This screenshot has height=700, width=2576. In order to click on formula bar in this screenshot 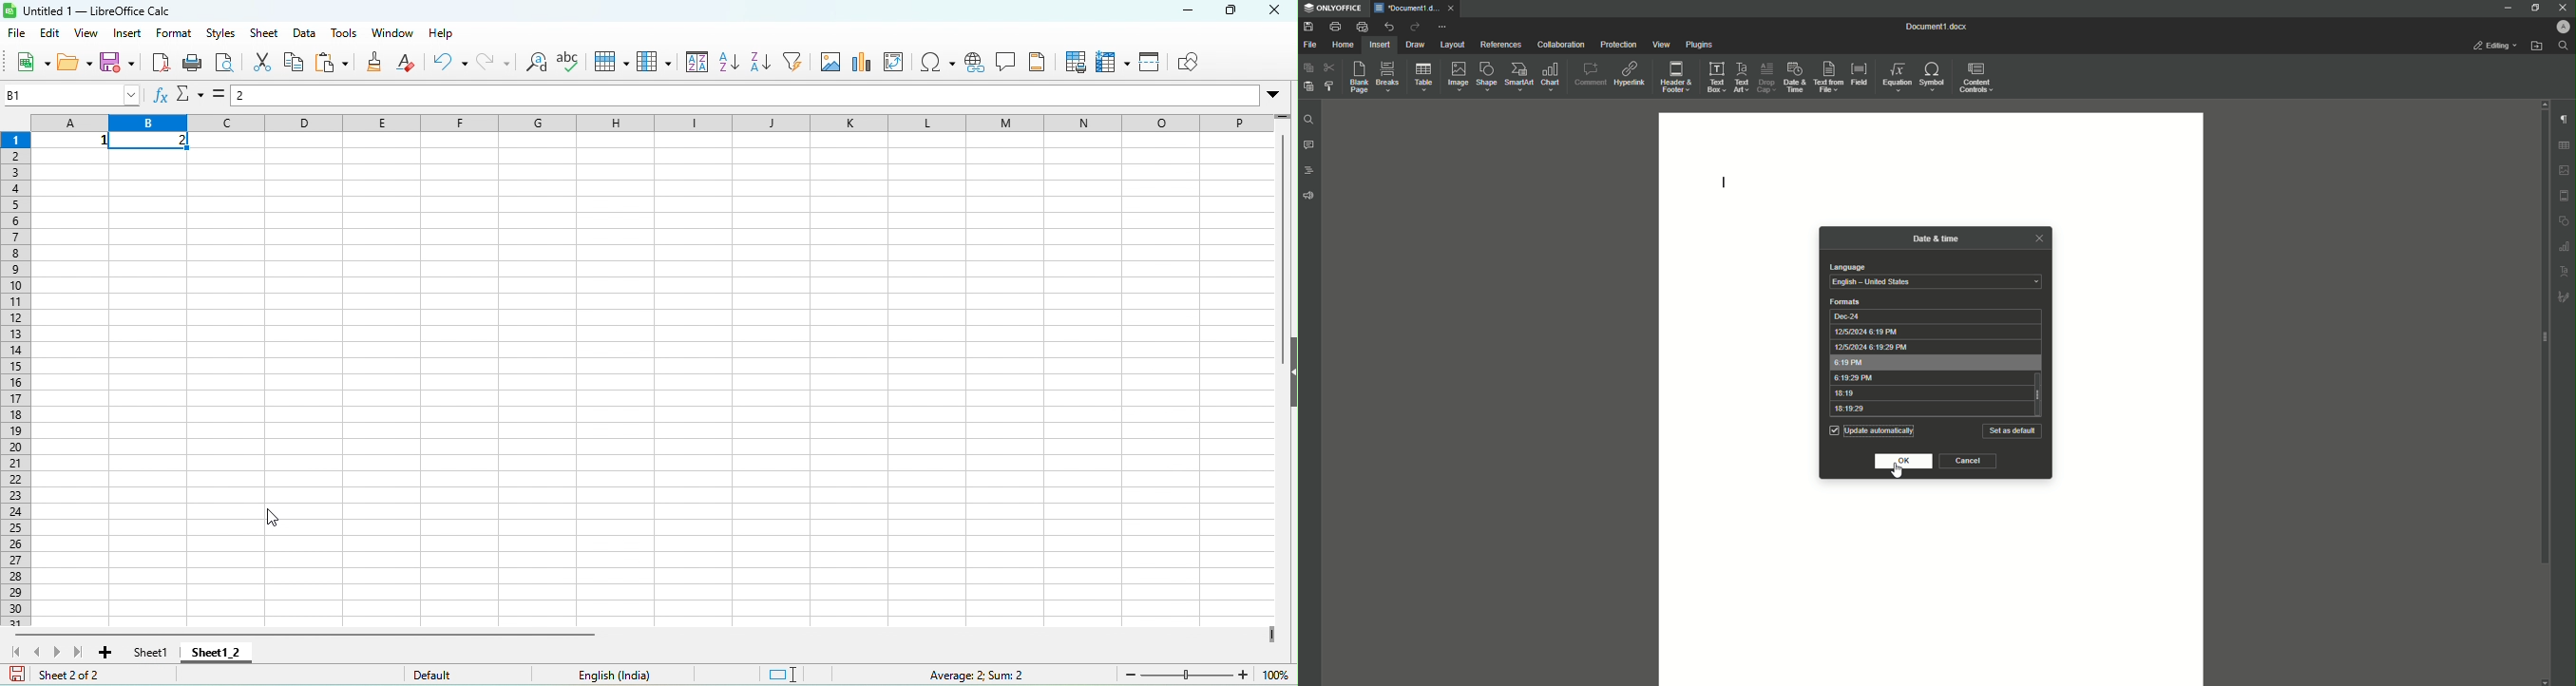, I will do `click(769, 97)`.